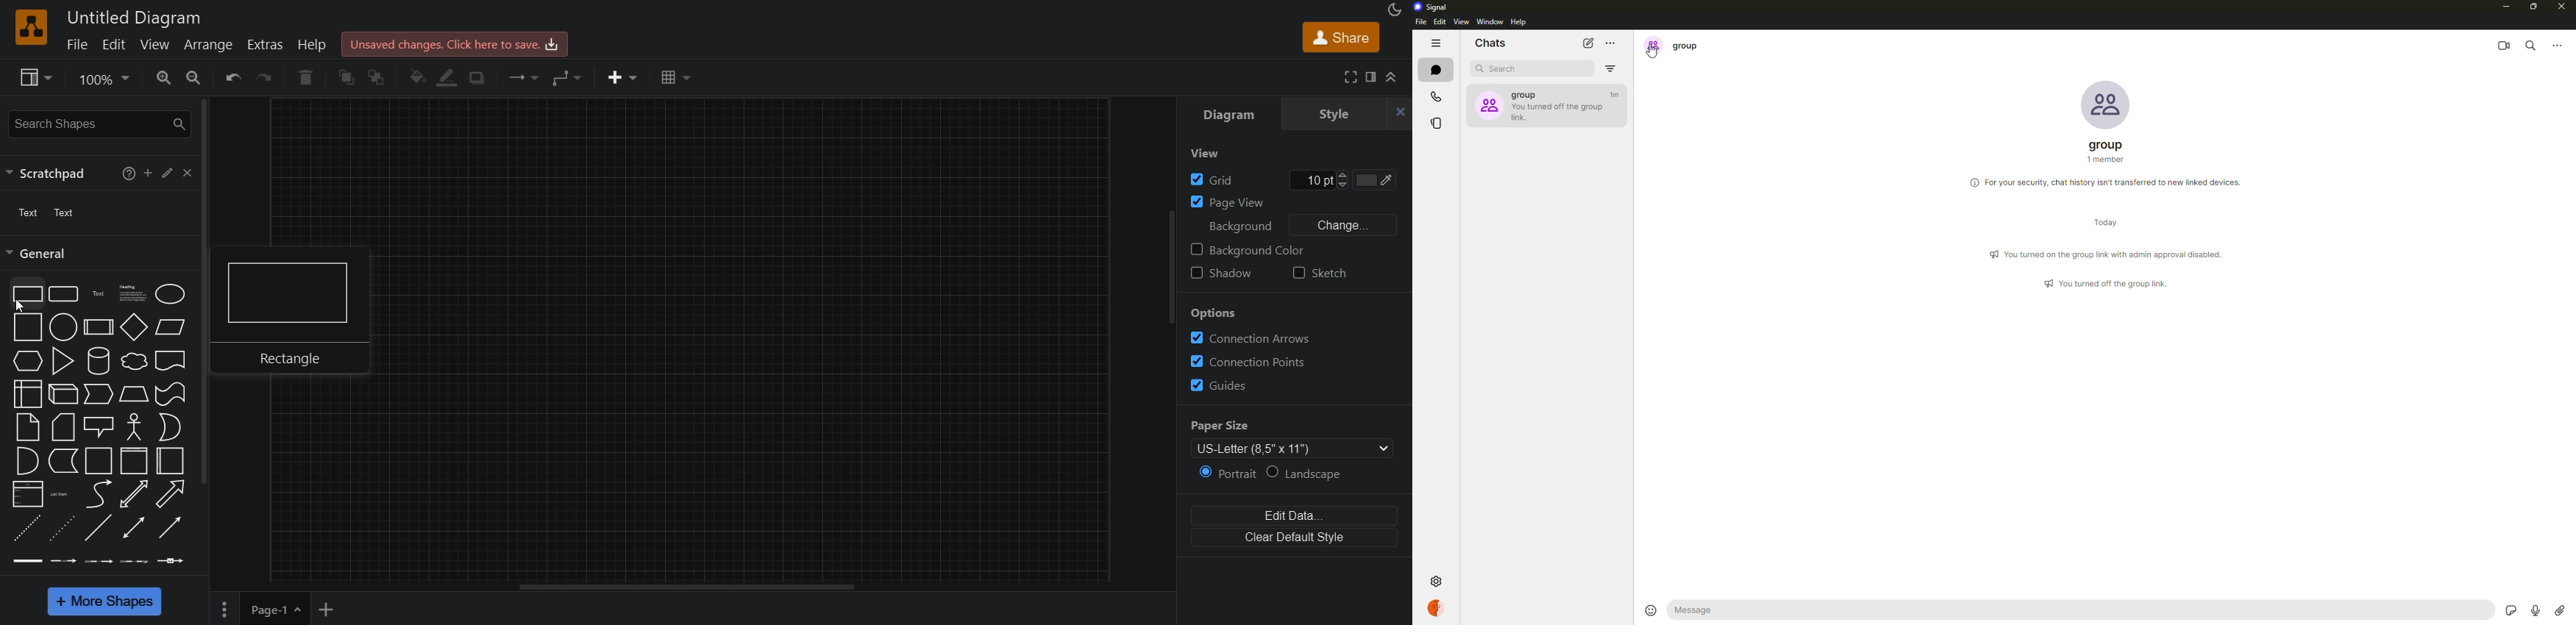 This screenshot has width=2576, height=644. I want to click on vertical scroll bar, so click(210, 292).